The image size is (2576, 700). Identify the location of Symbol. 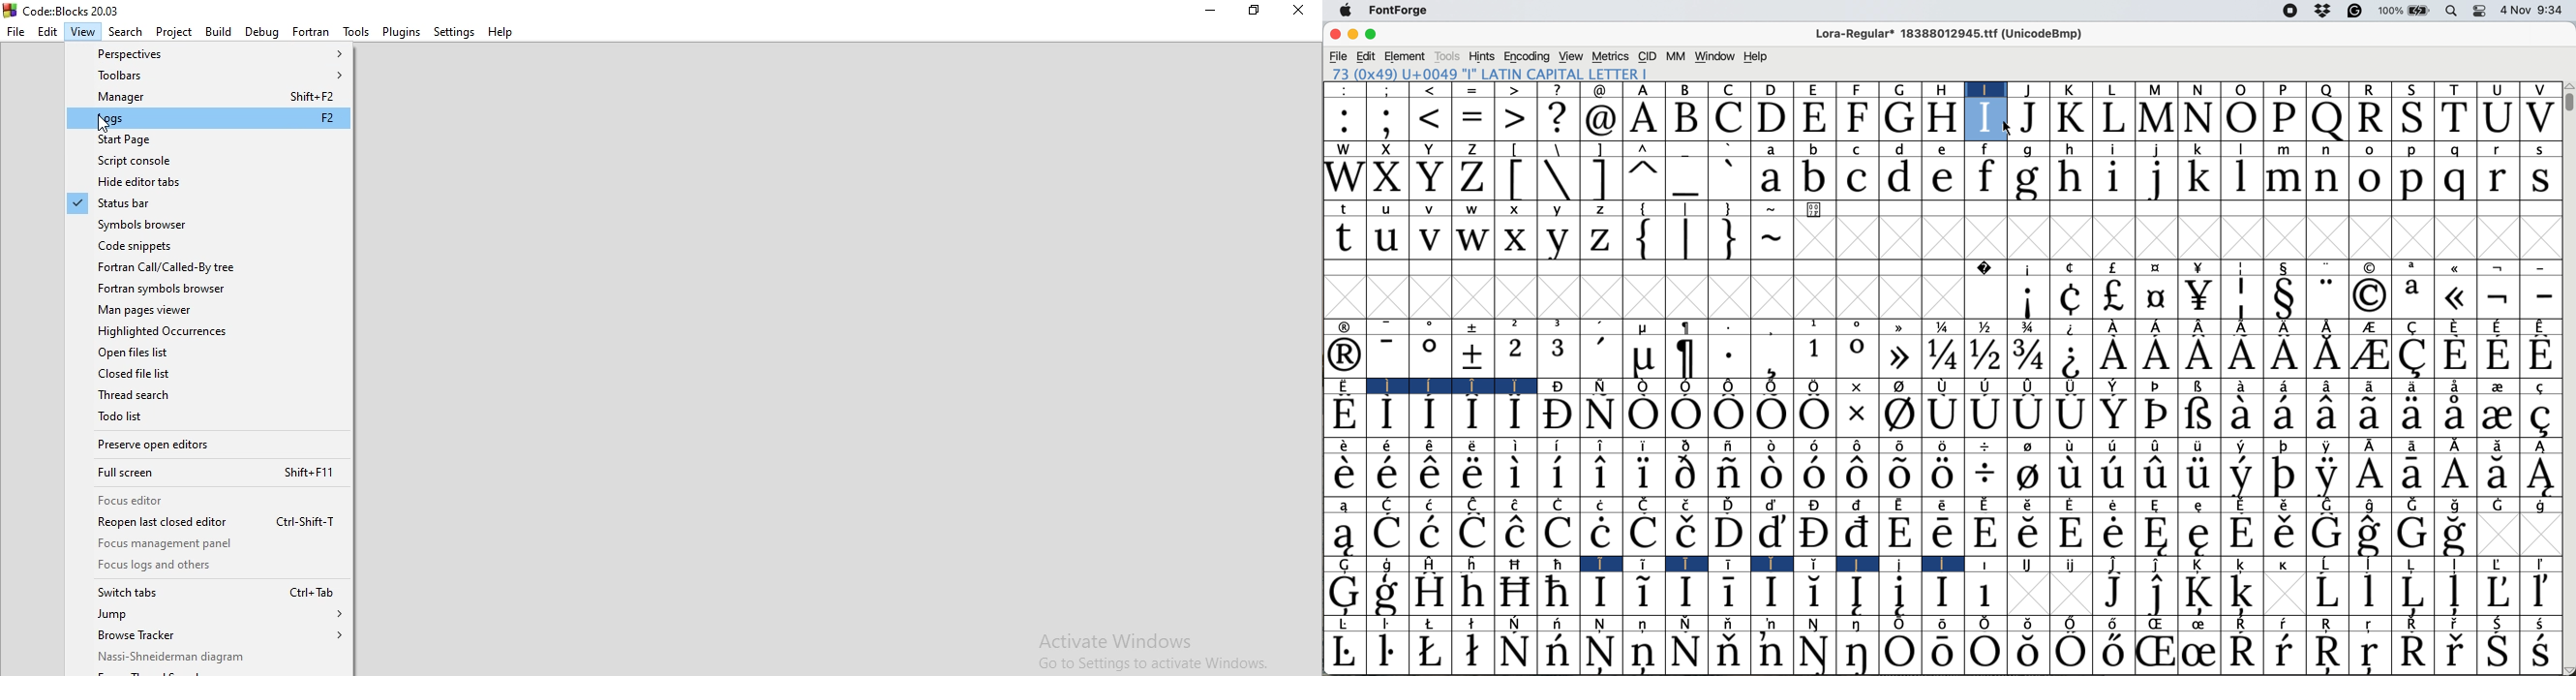
(1687, 653).